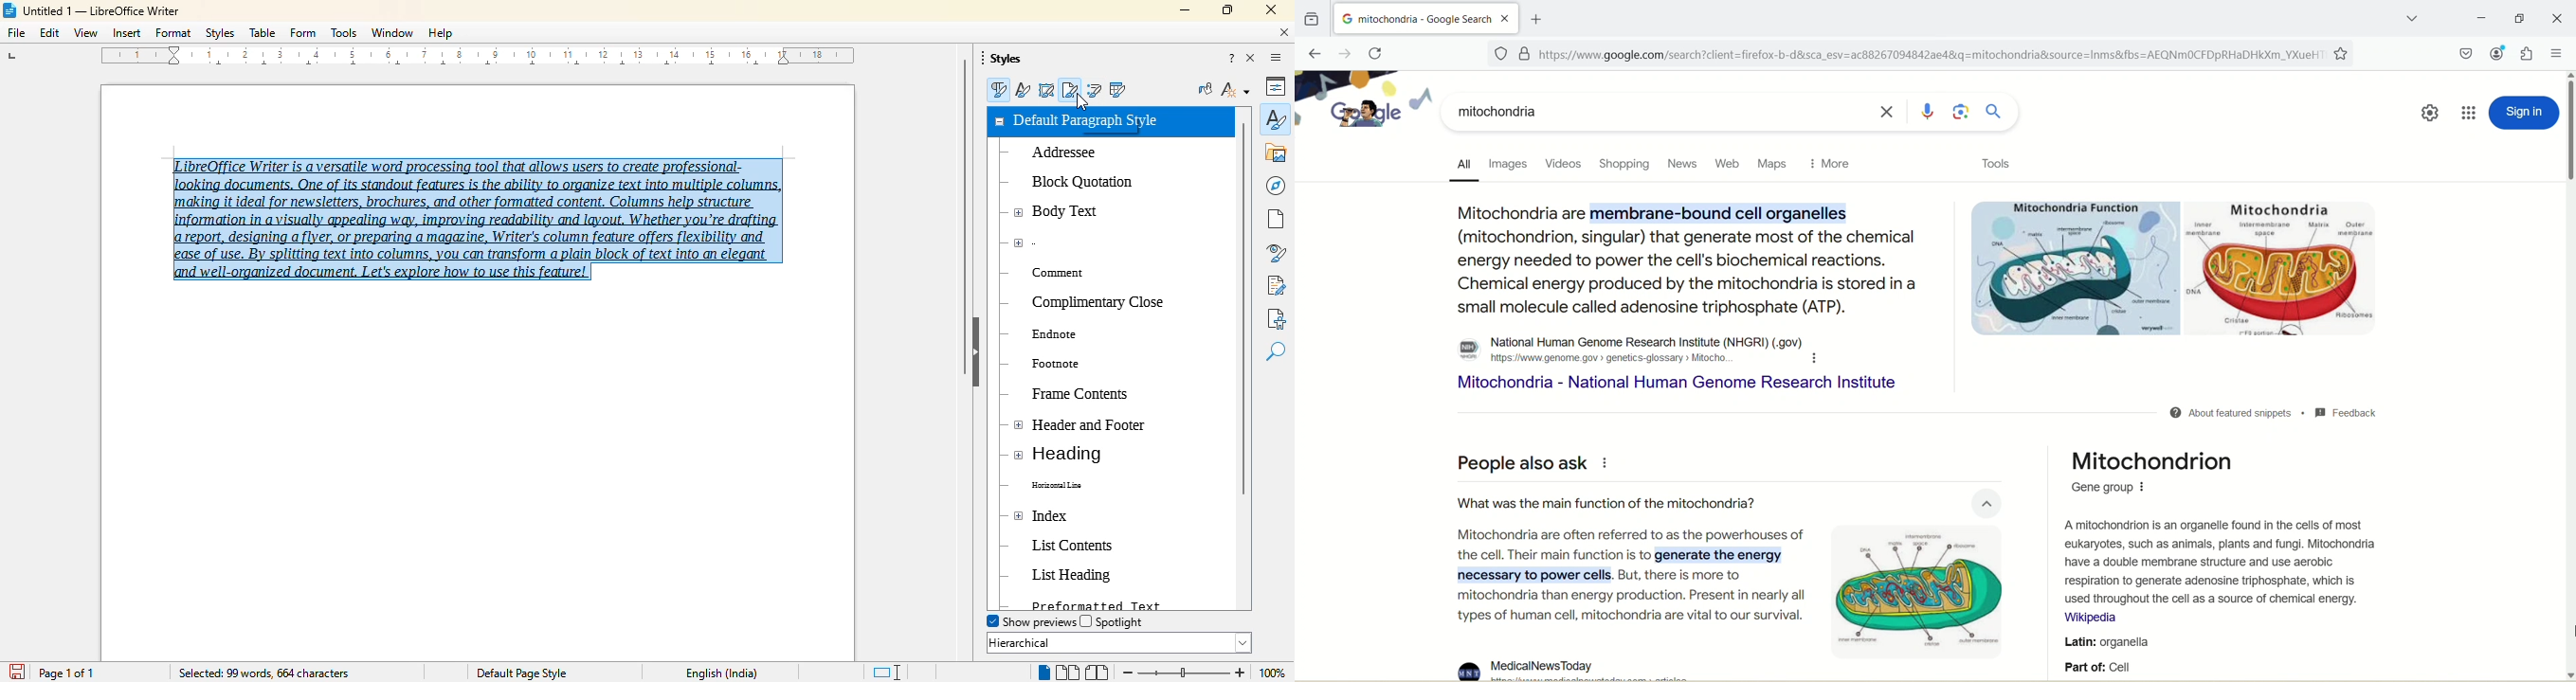  What do you see at coordinates (1095, 89) in the screenshot?
I see `list styles` at bounding box center [1095, 89].